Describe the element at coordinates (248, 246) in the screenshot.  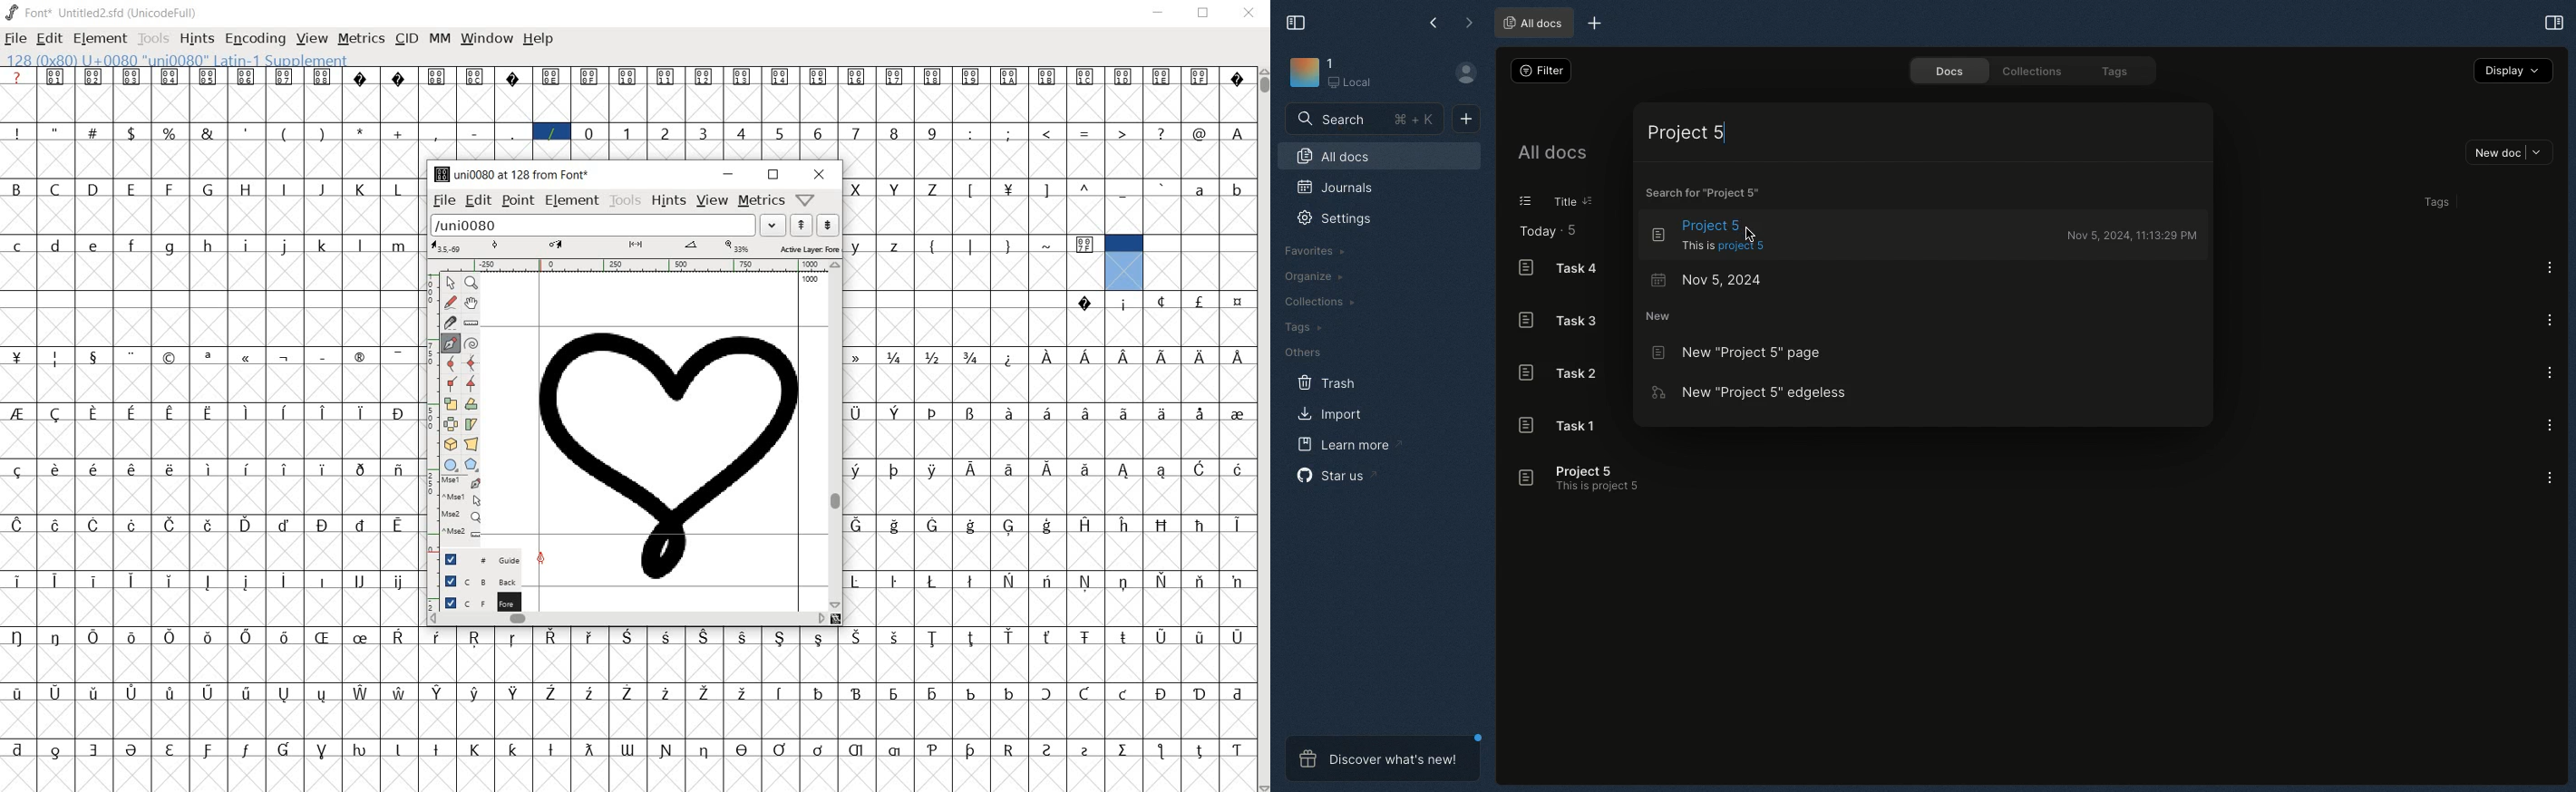
I see `glyph` at that location.